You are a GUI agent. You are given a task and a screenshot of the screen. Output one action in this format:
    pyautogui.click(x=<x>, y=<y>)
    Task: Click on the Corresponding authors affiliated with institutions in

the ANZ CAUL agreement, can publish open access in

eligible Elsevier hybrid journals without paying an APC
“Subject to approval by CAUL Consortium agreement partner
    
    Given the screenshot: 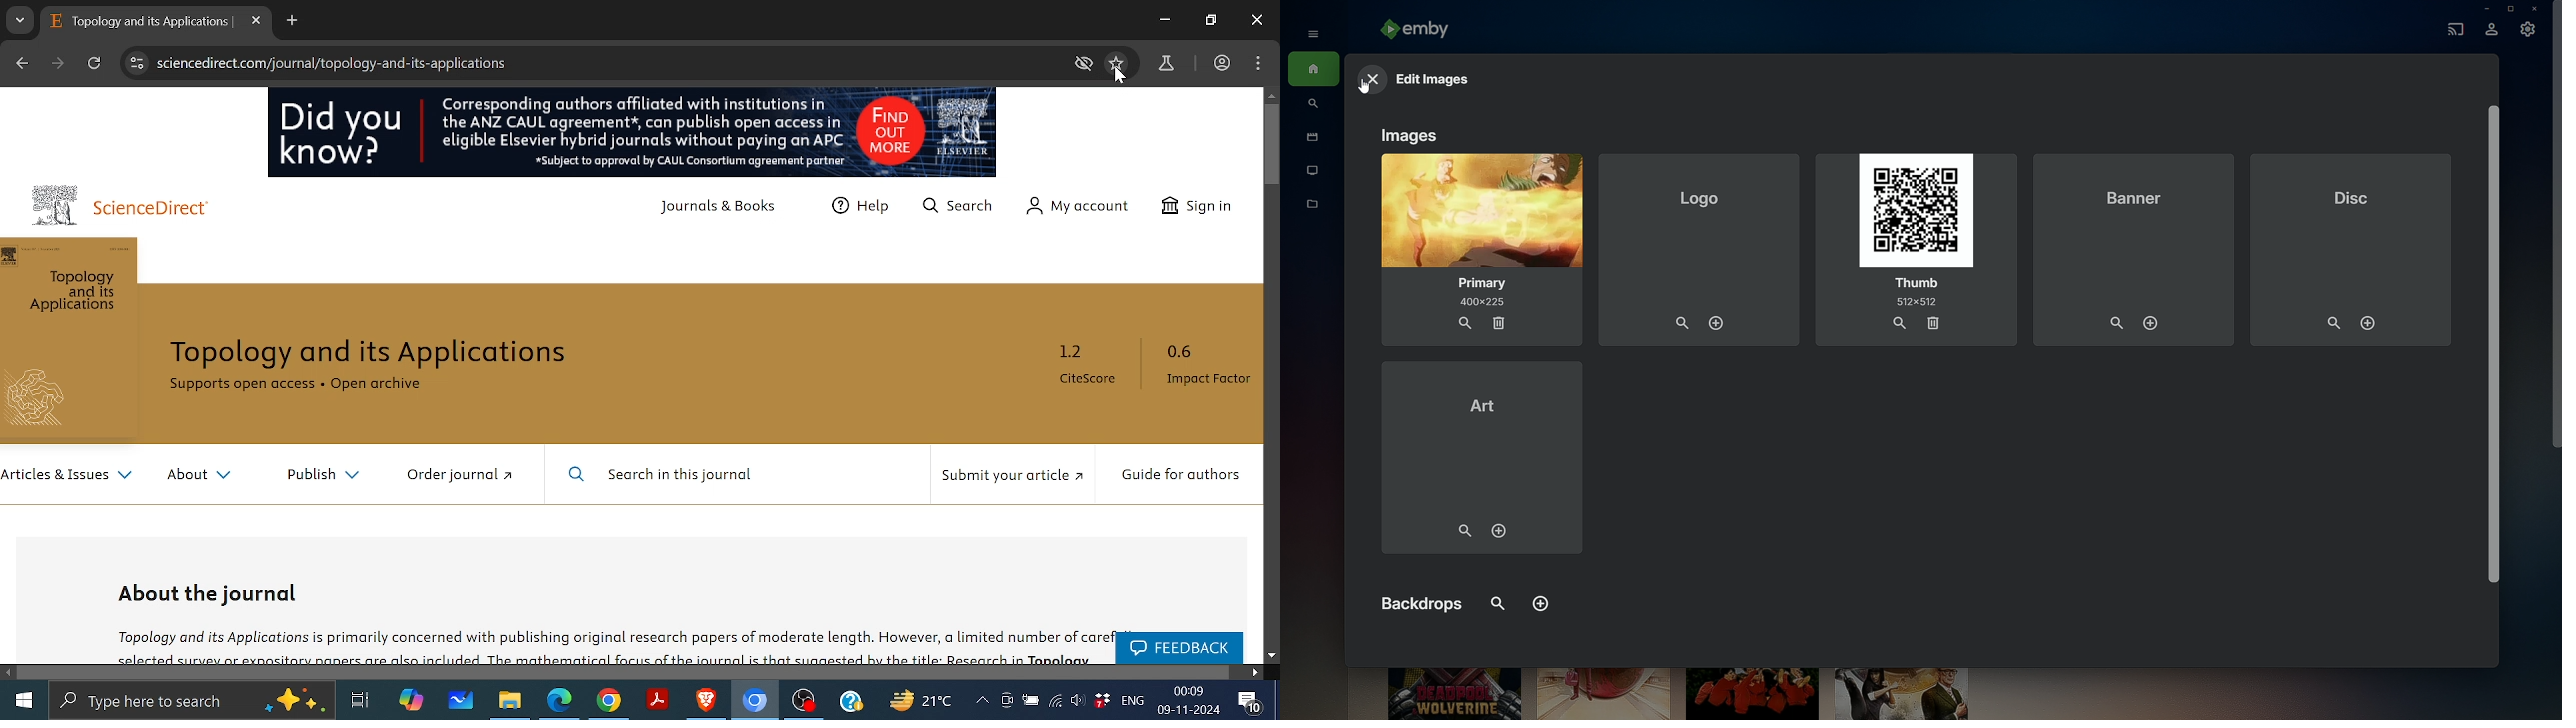 What is the action you would take?
    pyautogui.click(x=638, y=133)
    